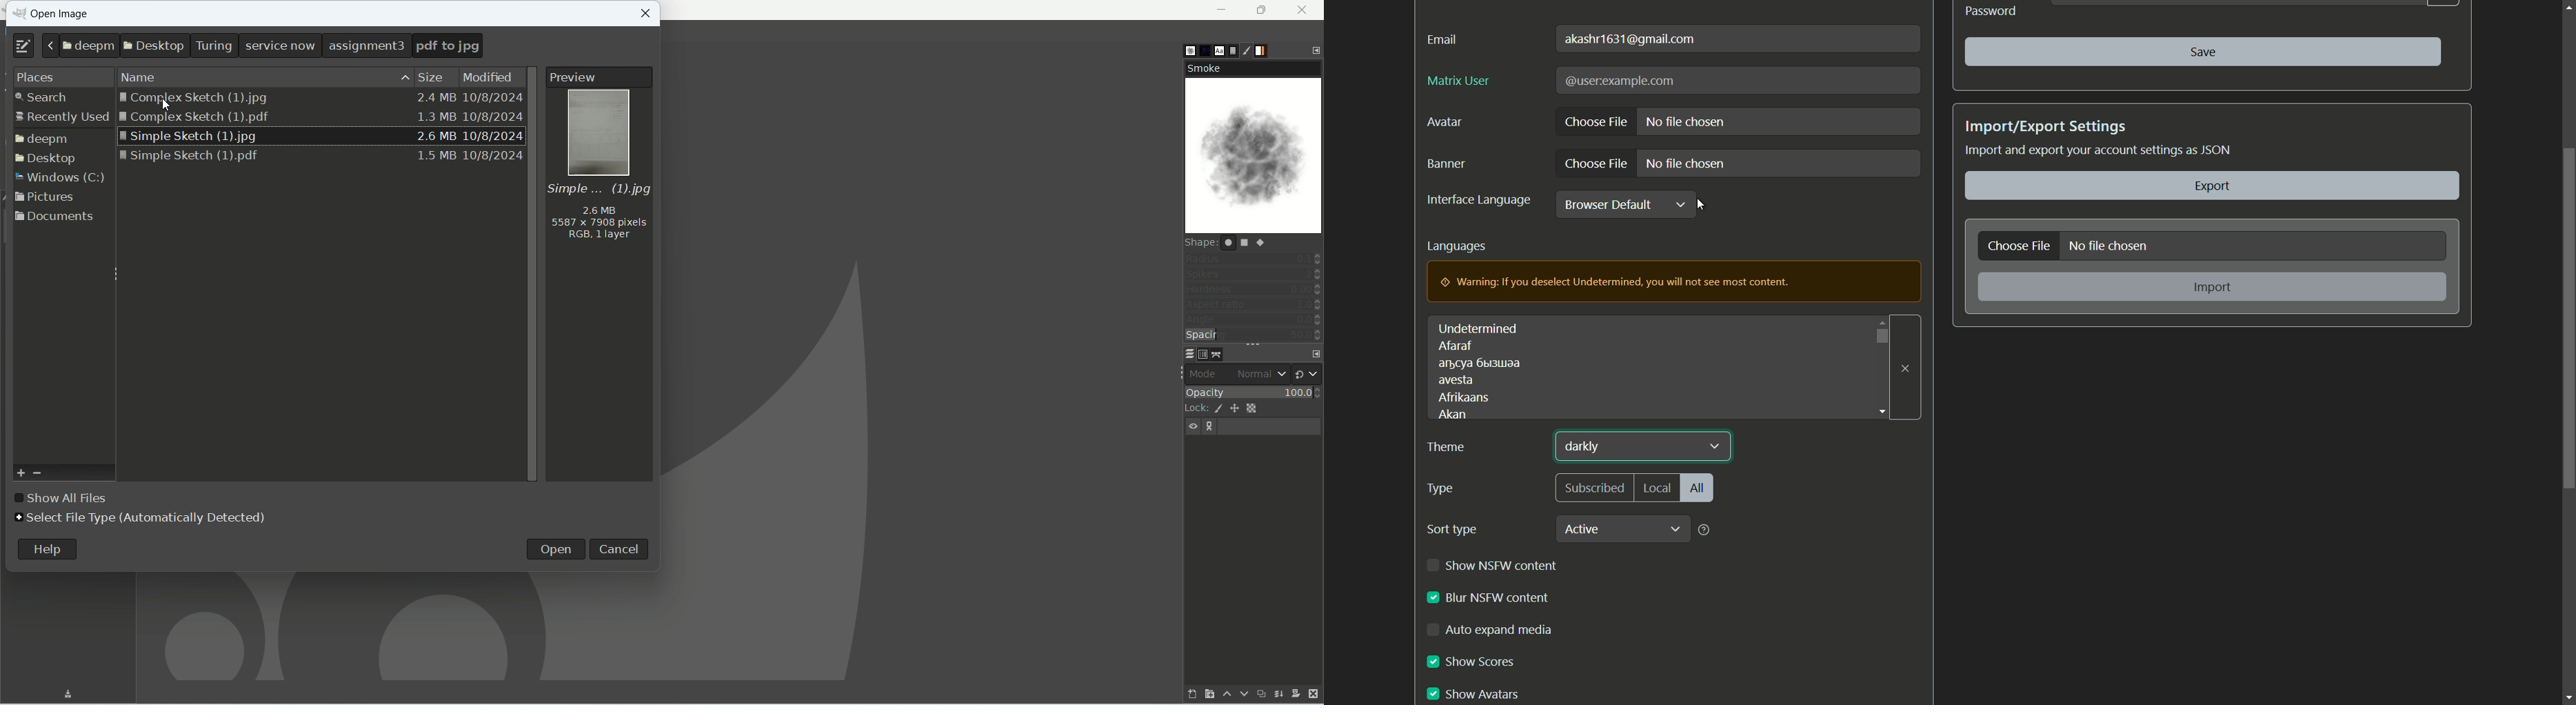 Image resolution: width=2576 pixels, height=728 pixels. What do you see at coordinates (598, 217) in the screenshot?
I see `mage information` at bounding box center [598, 217].